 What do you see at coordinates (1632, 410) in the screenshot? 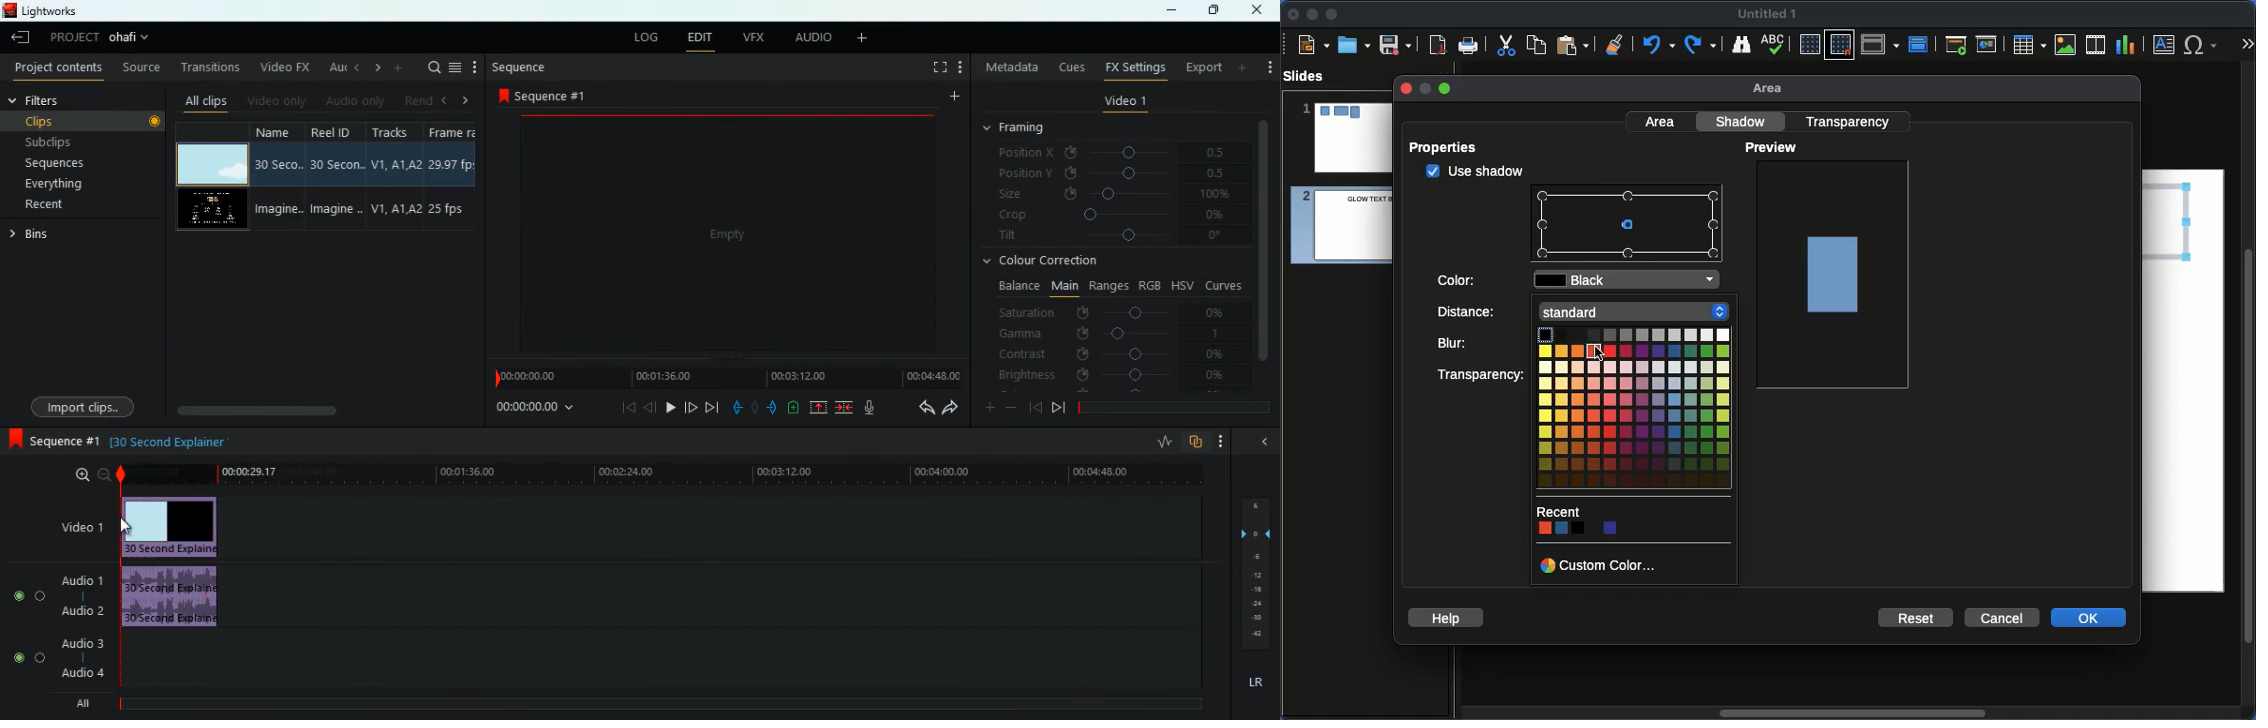
I see `Colors` at bounding box center [1632, 410].